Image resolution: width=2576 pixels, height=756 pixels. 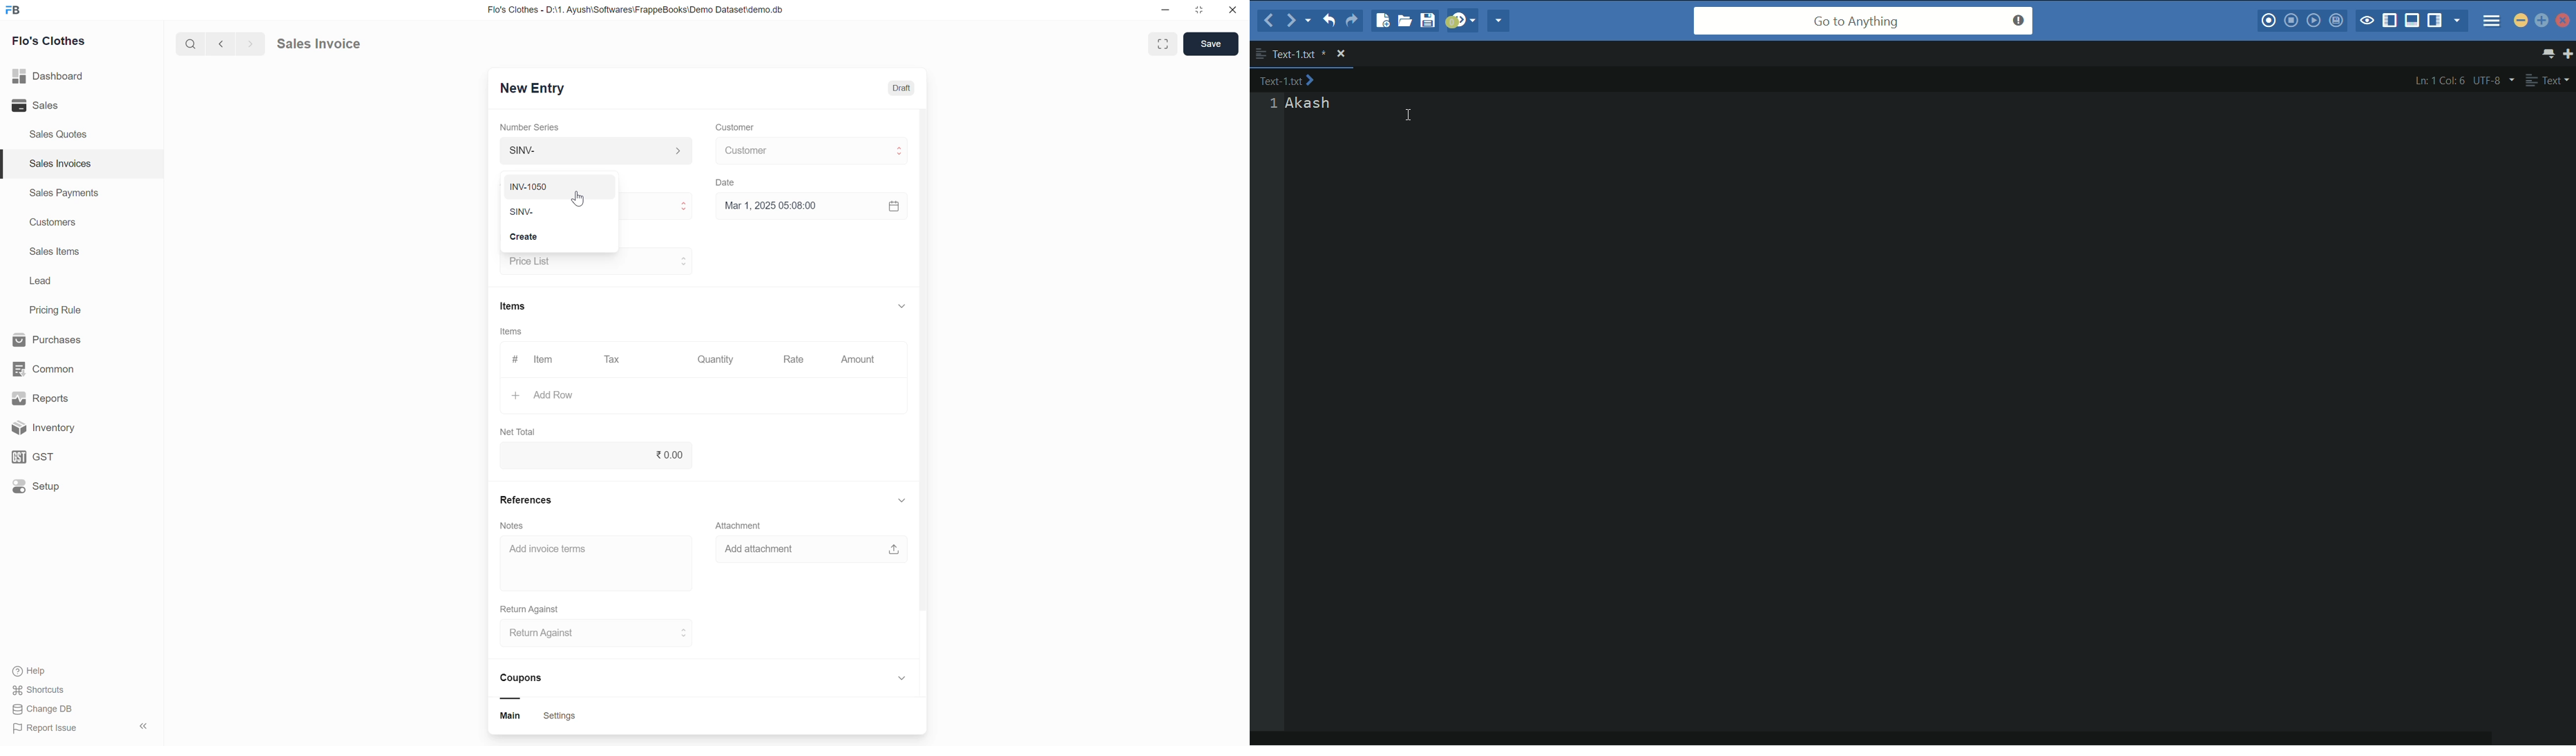 What do you see at coordinates (592, 635) in the screenshot?
I see `select return against ` at bounding box center [592, 635].